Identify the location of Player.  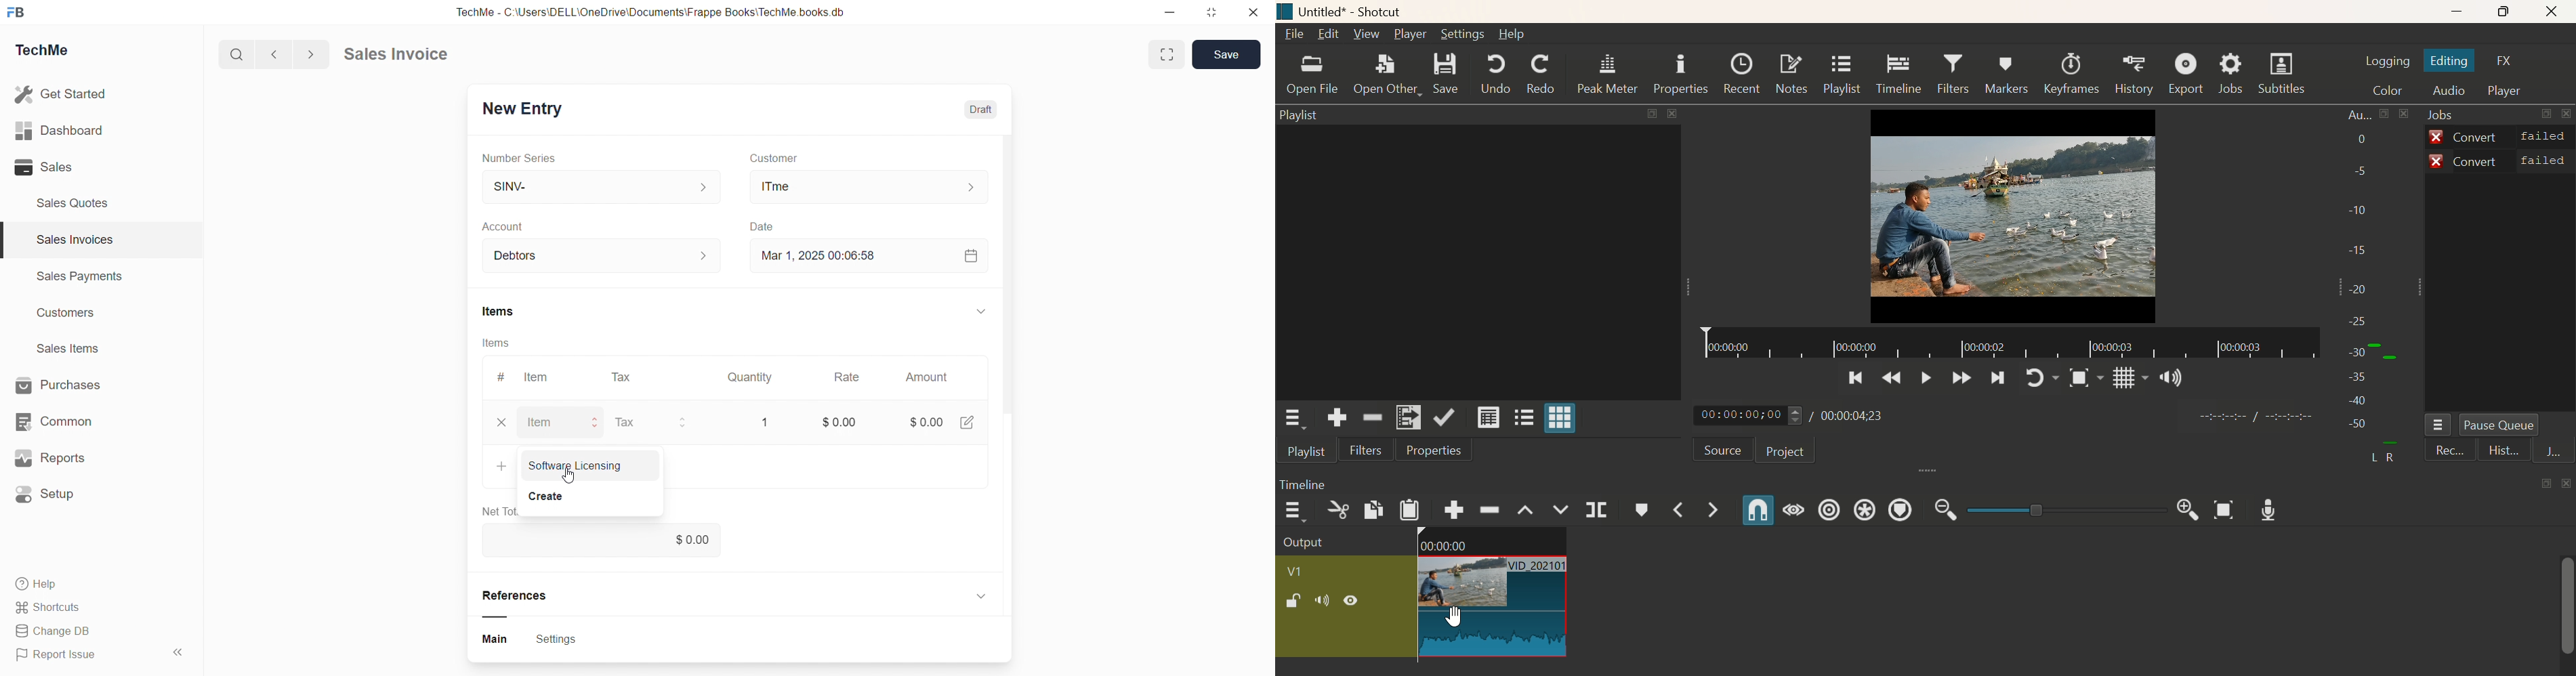
(2507, 91).